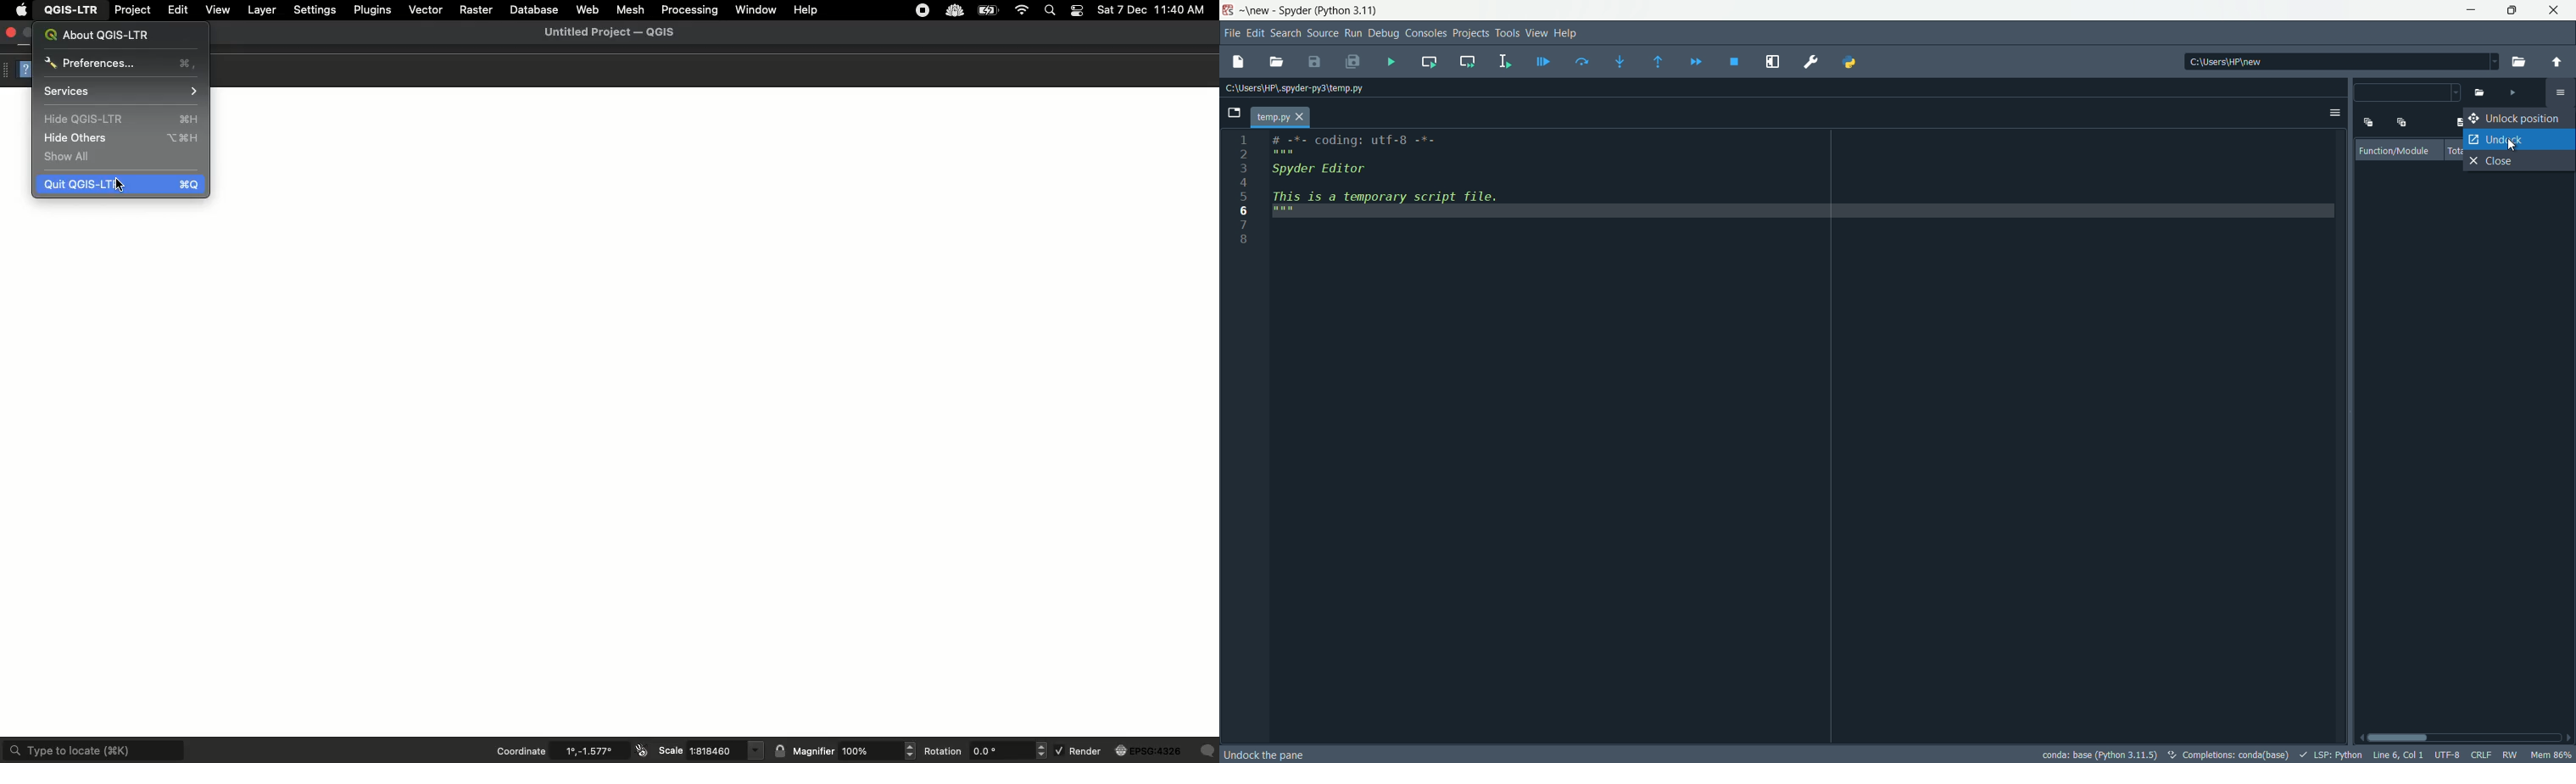  What do you see at coordinates (2552, 755) in the screenshot?
I see `memory usage` at bounding box center [2552, 755].